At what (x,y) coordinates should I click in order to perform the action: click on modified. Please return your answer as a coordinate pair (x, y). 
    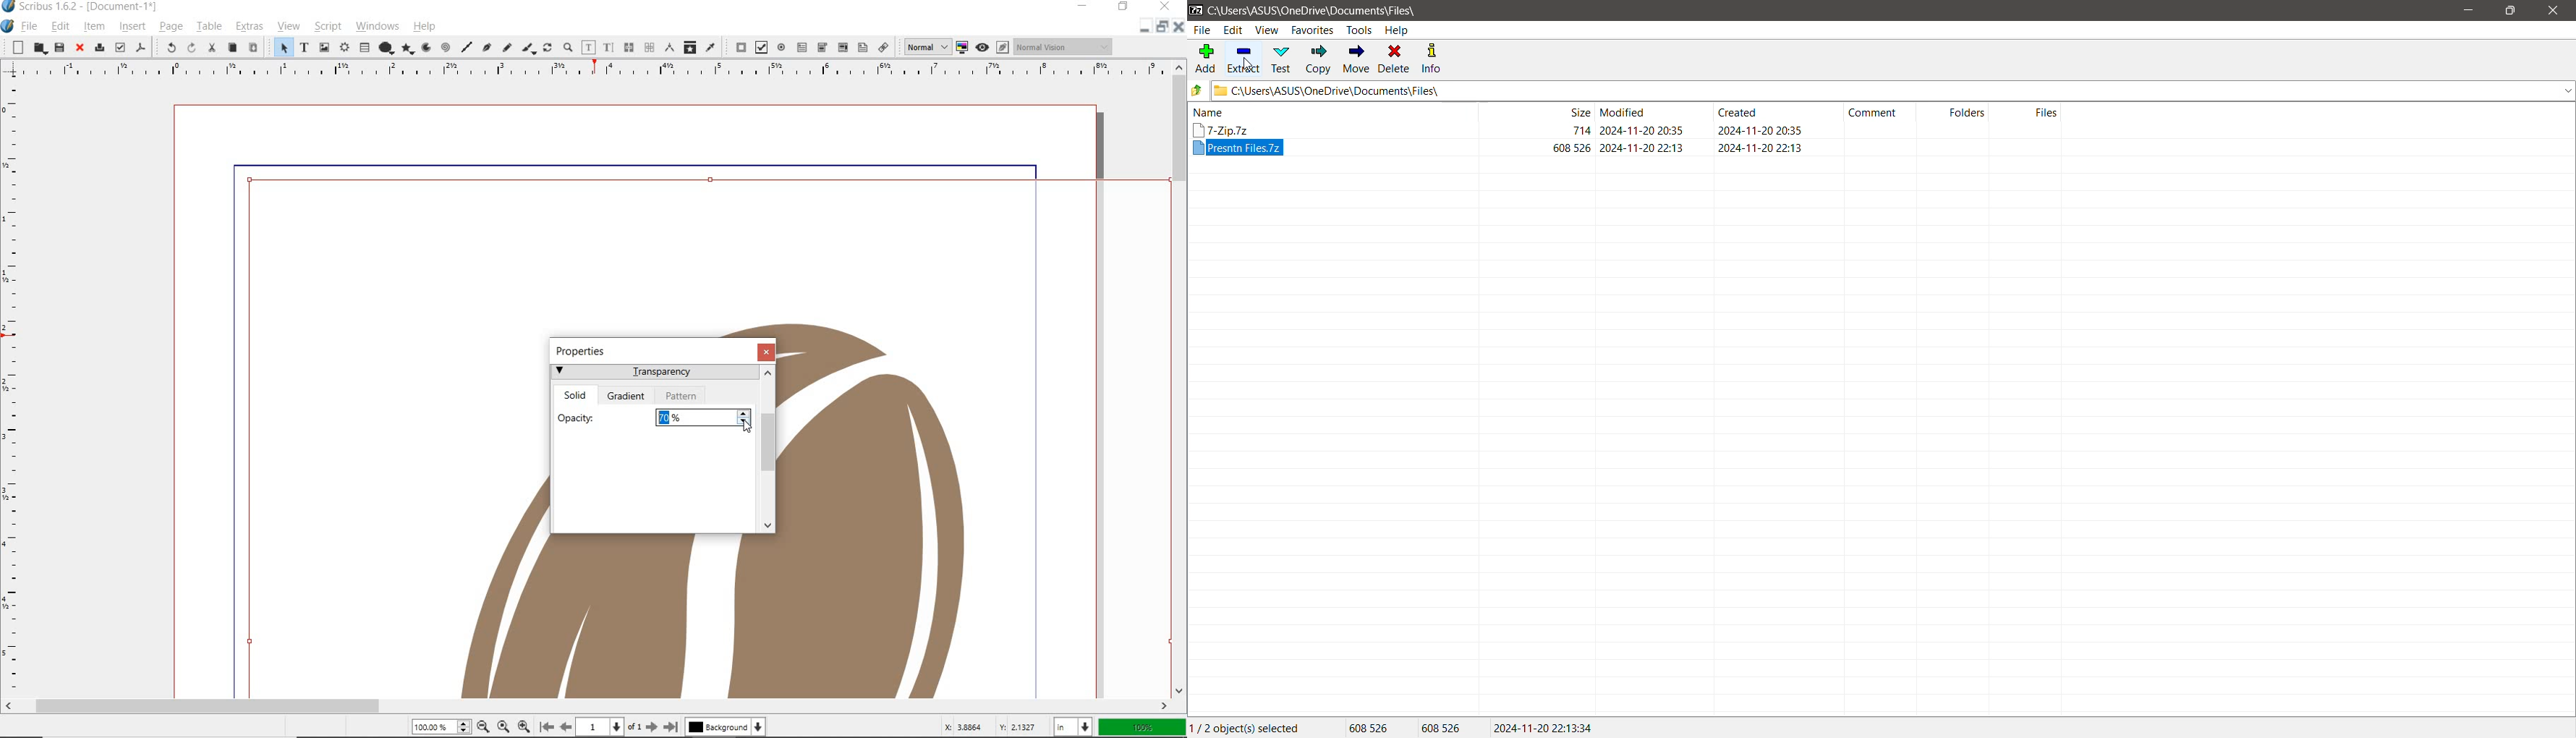
    Looking at the image, I should click on (1624, 111).